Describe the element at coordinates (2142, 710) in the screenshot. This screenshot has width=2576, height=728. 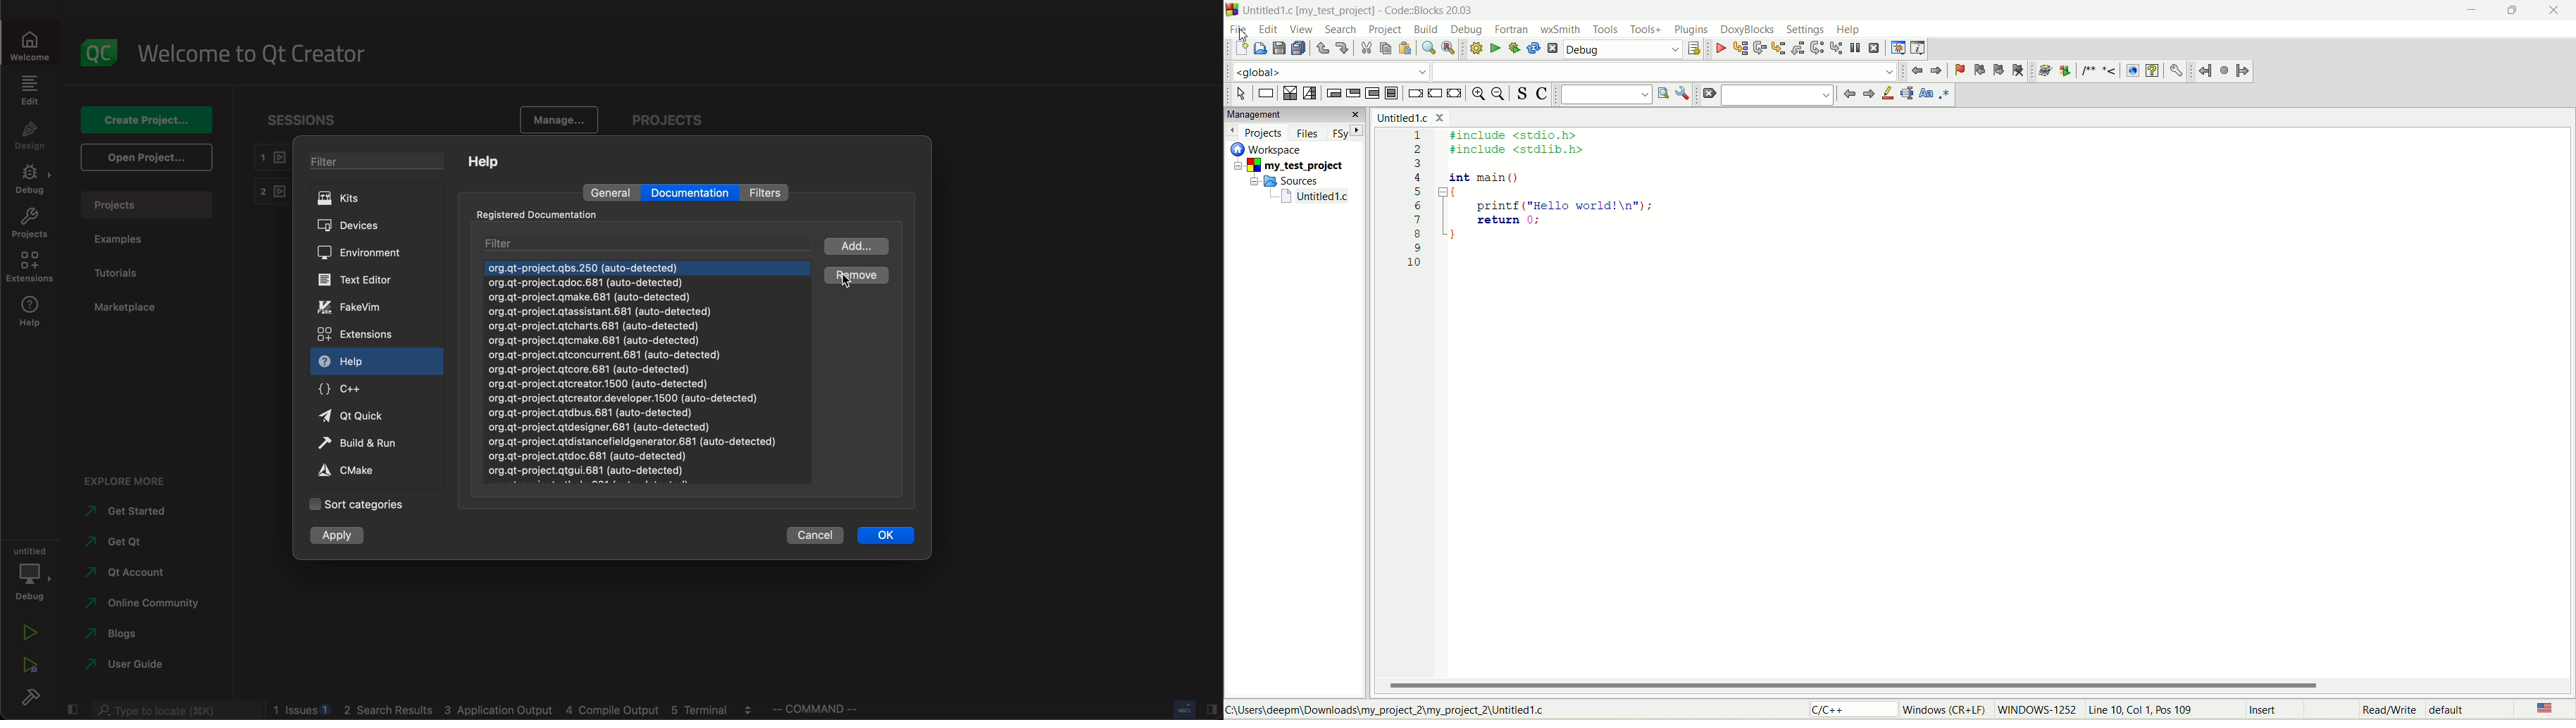
I see `line, col, pos` at that location.